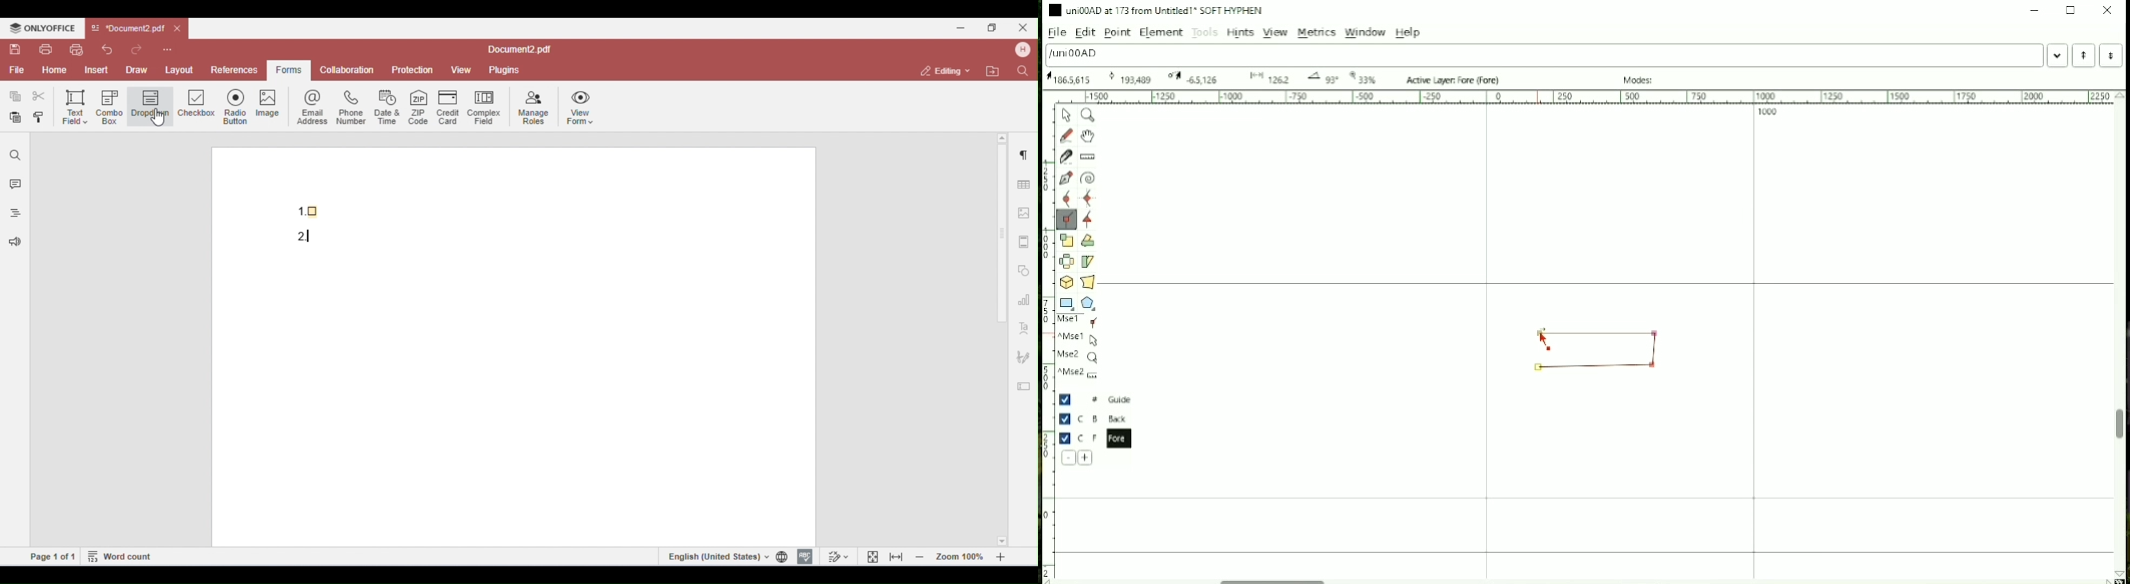 This screenshot has height=588, width=2156. Describe the element at coordinates (1408, 32) in the screenshot. I see `Help` at that location.